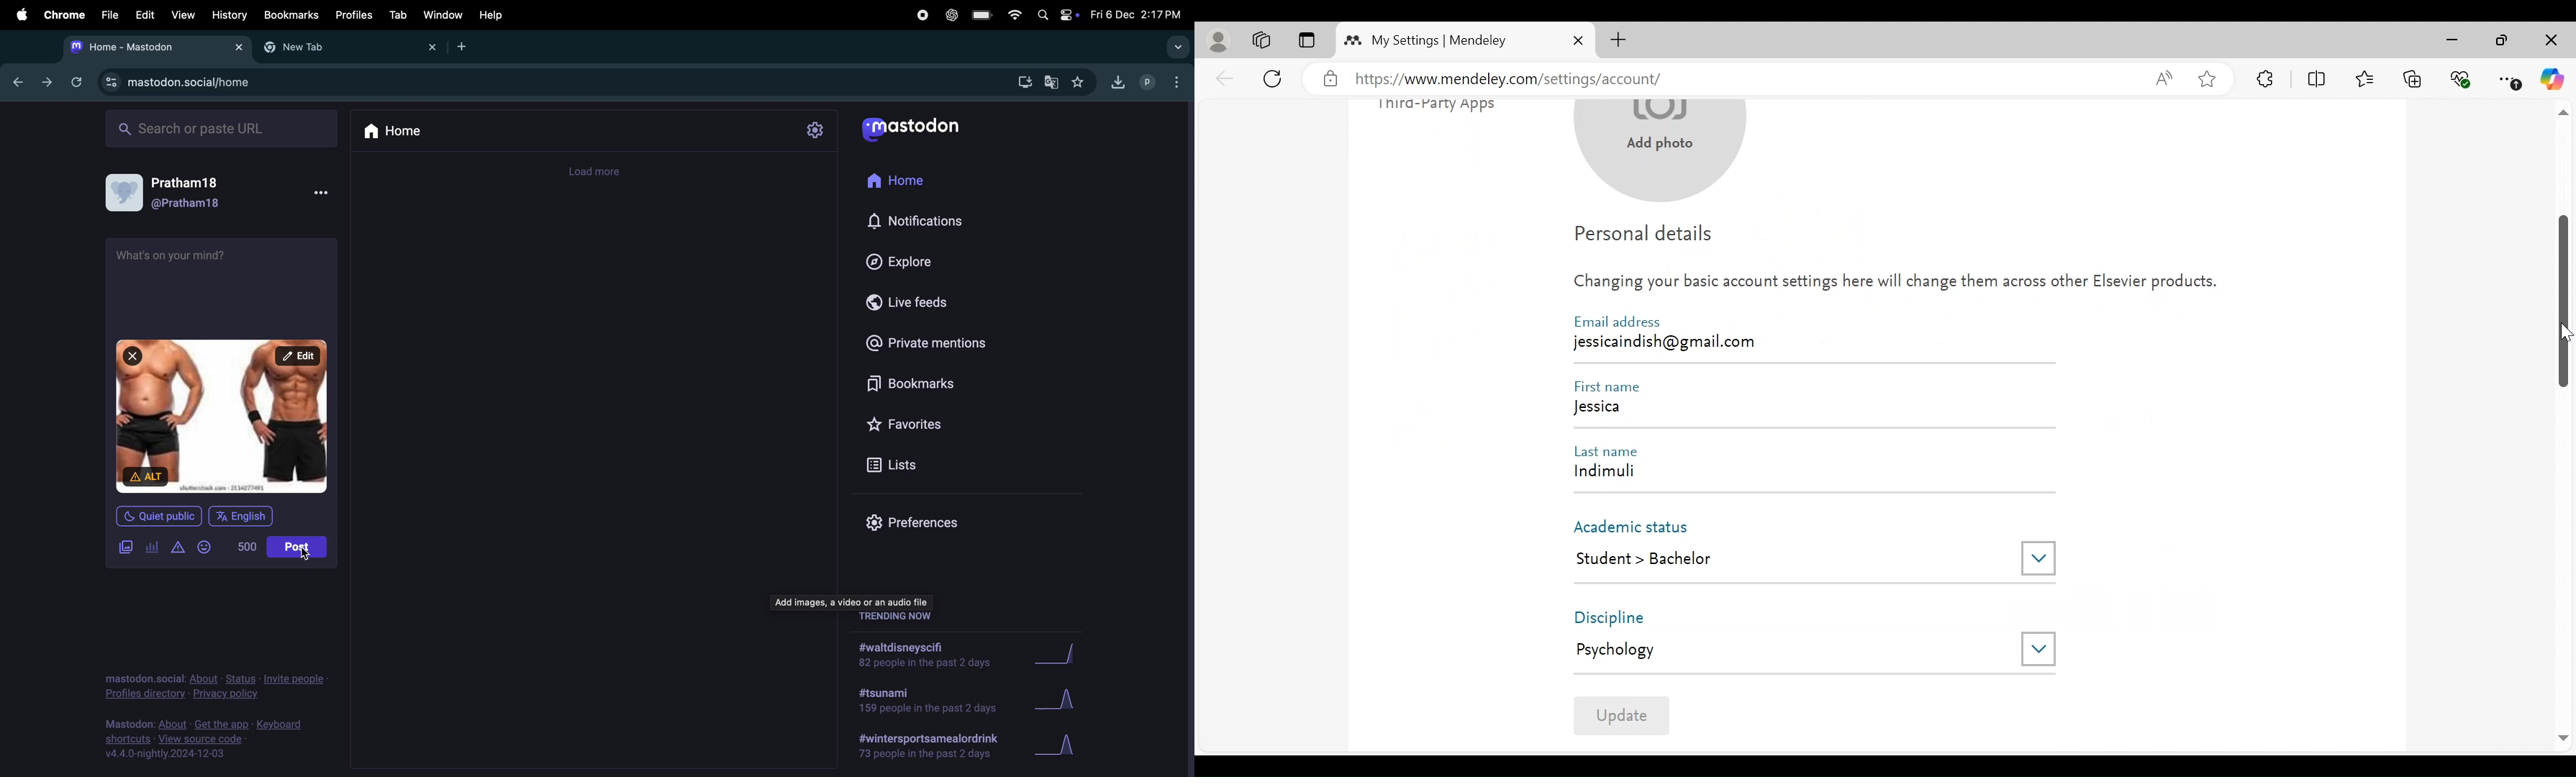  Describe the element at coordinates (920, 221) in the screenshot. I see `notifications` at that location.